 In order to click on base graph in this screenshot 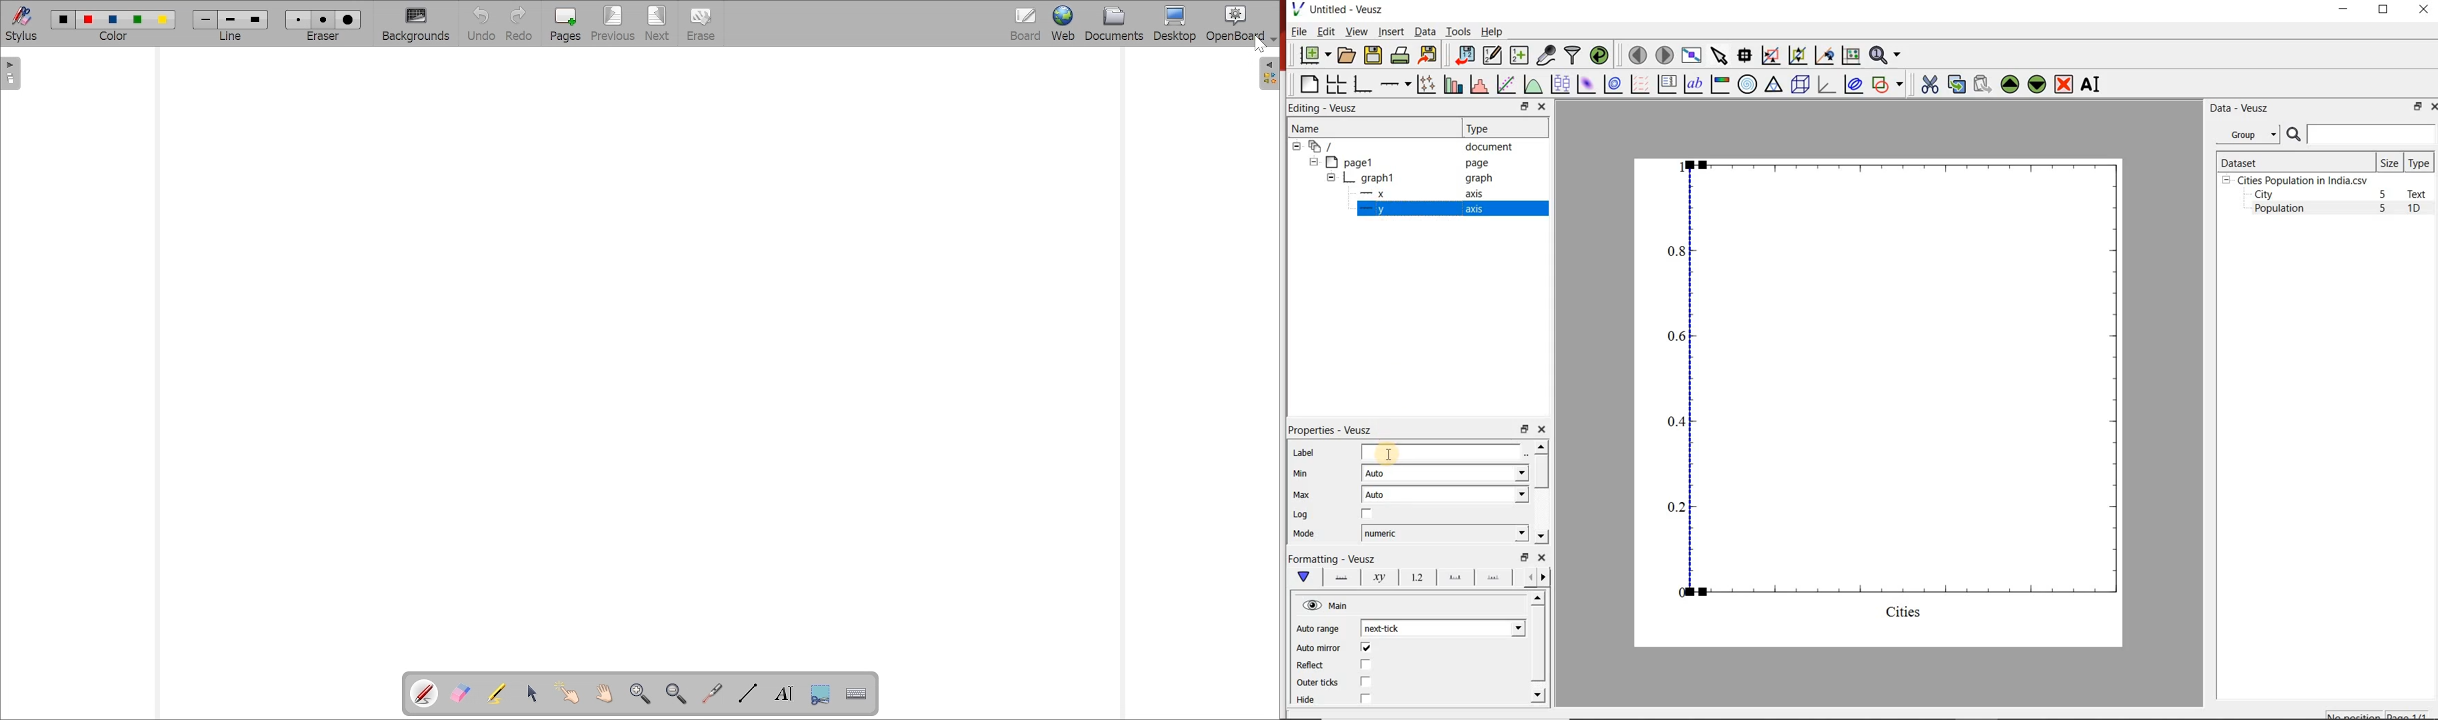, I will do `click(1361, 84)`.